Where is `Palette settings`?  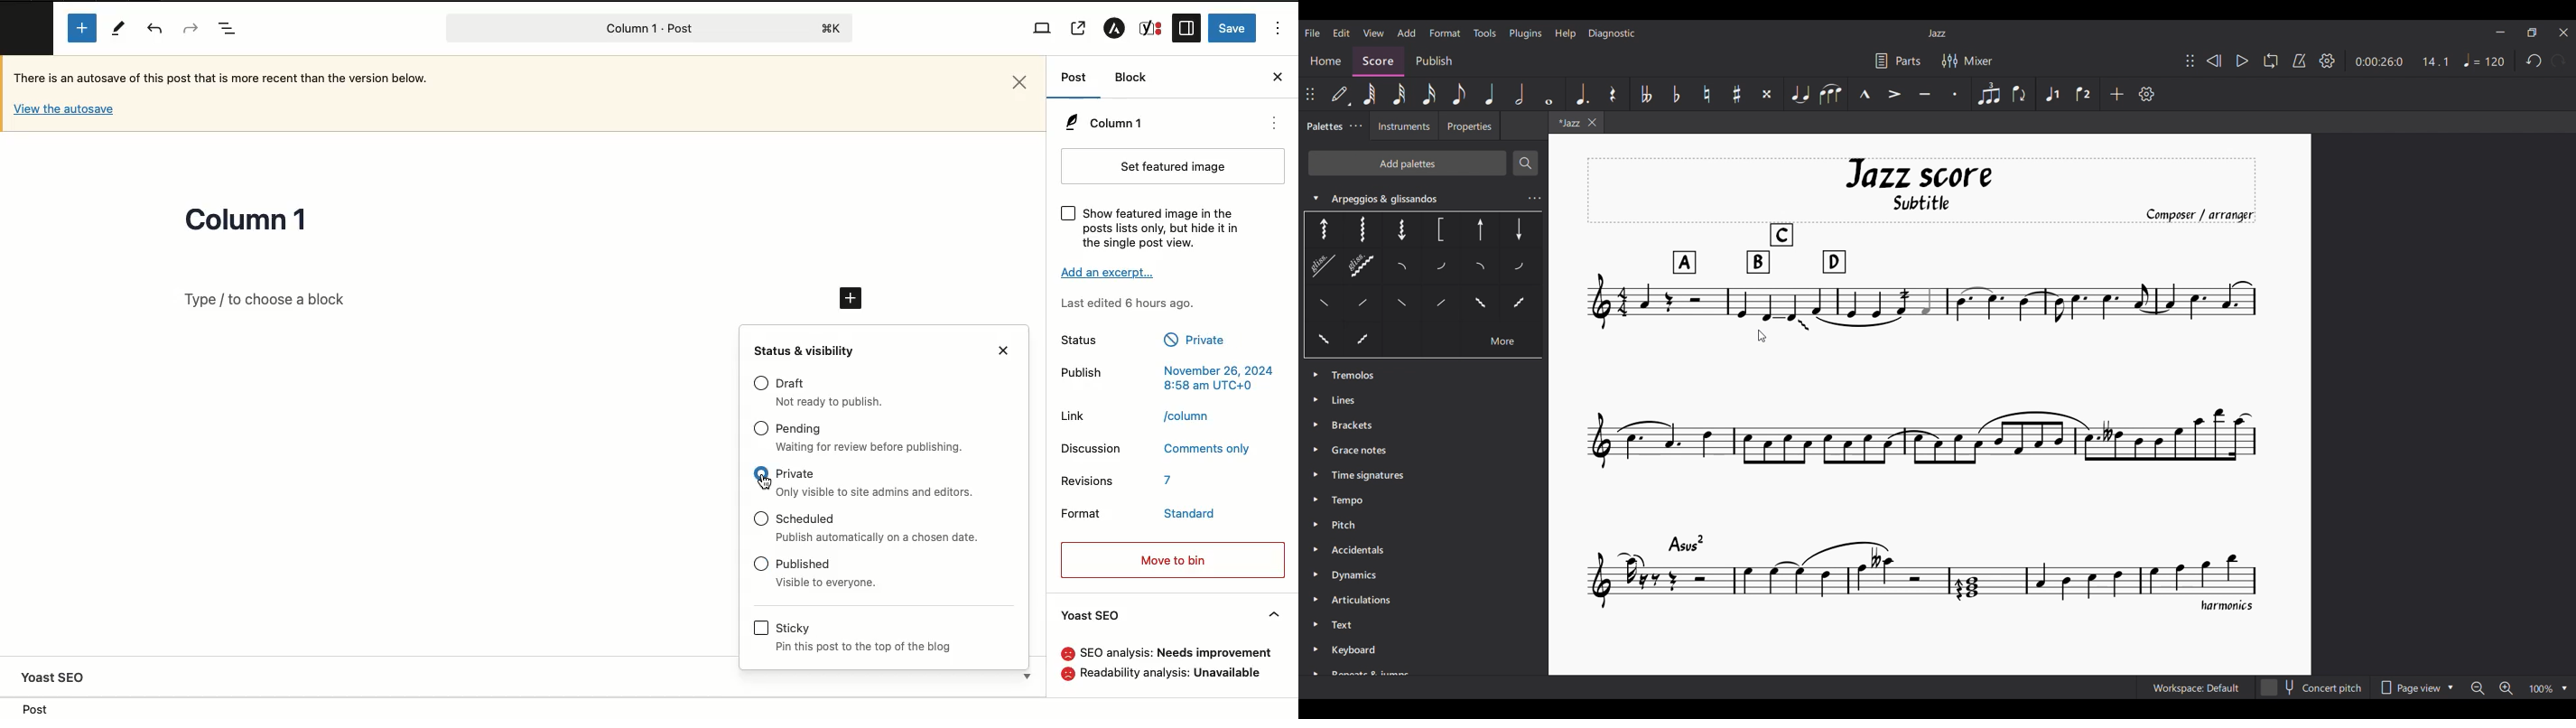
Palette settings is located at coordinates (1356, 125).